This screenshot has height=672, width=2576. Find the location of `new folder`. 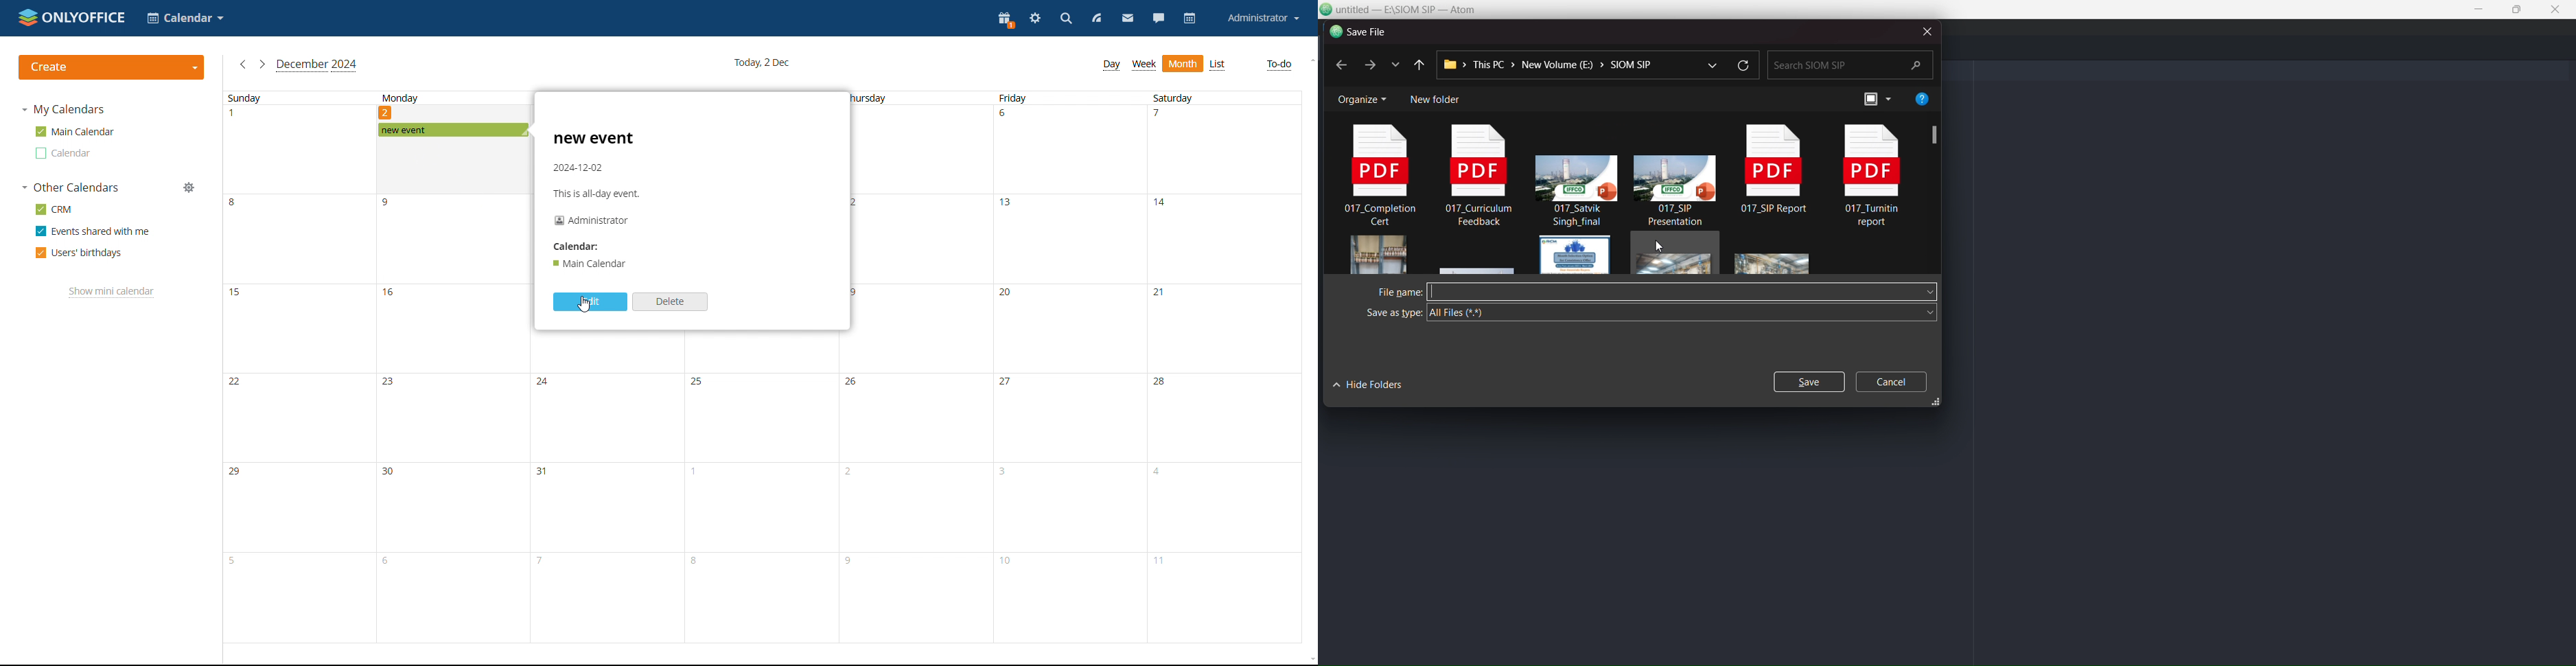

new folder is located at coordinates (1433, 97).